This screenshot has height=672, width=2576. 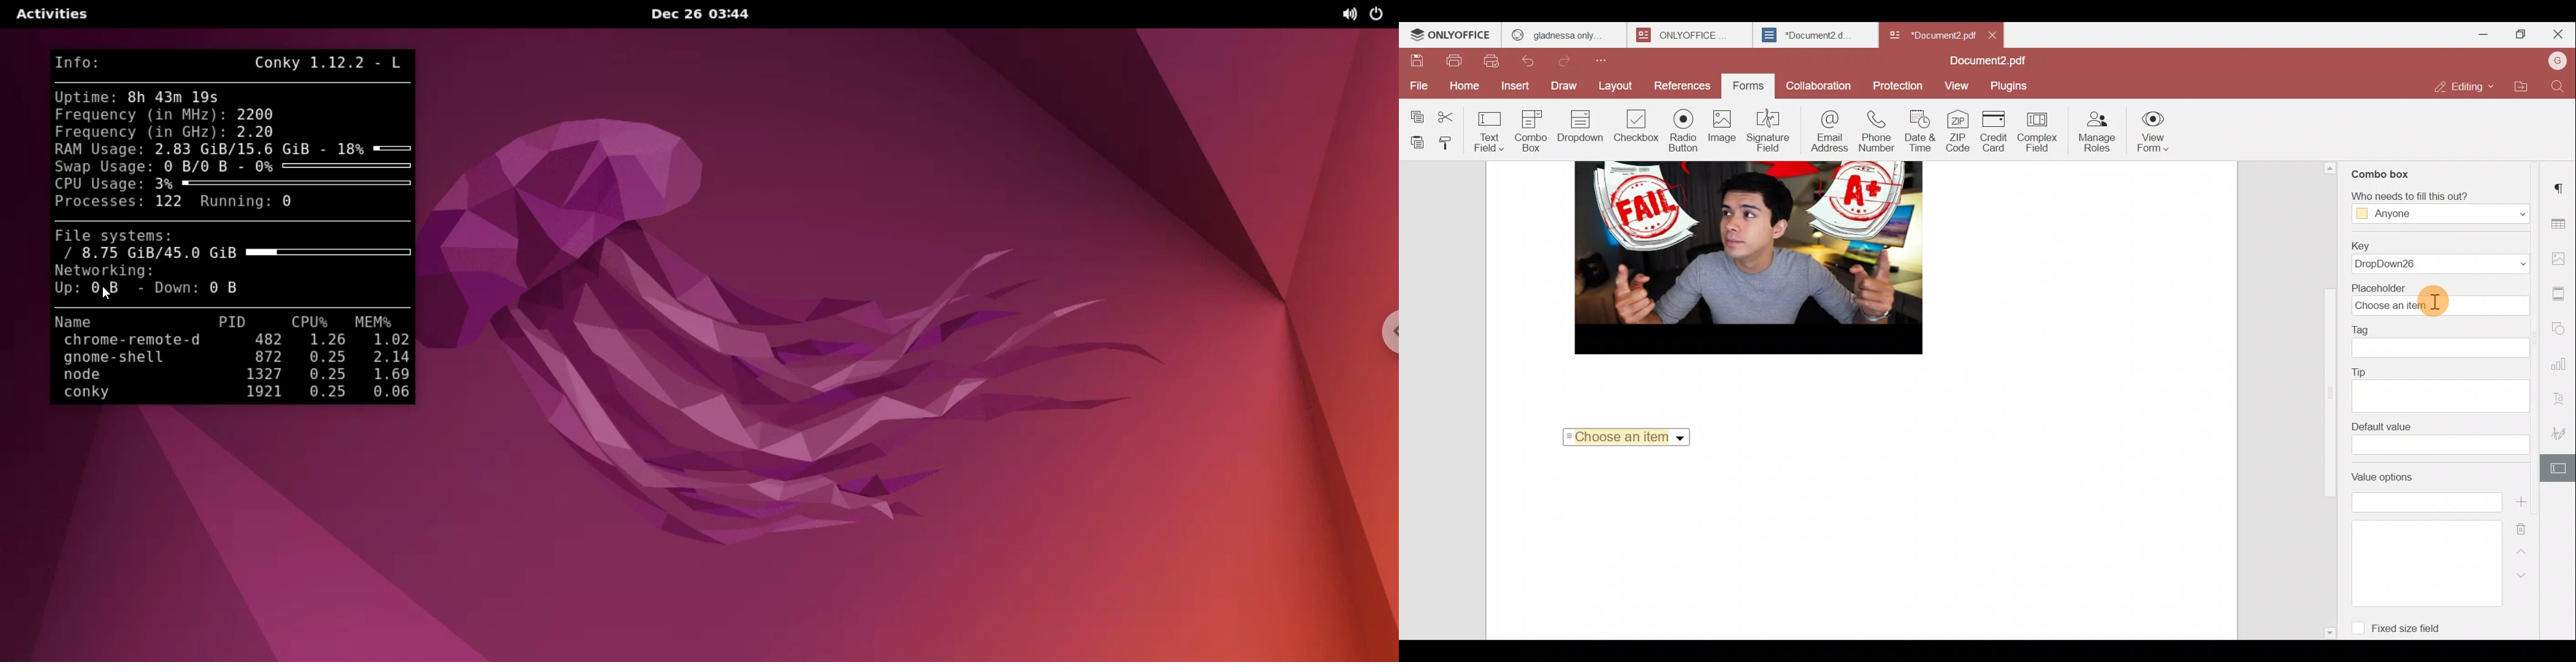 I want to click on Protection, so click(x=1897, y=83).